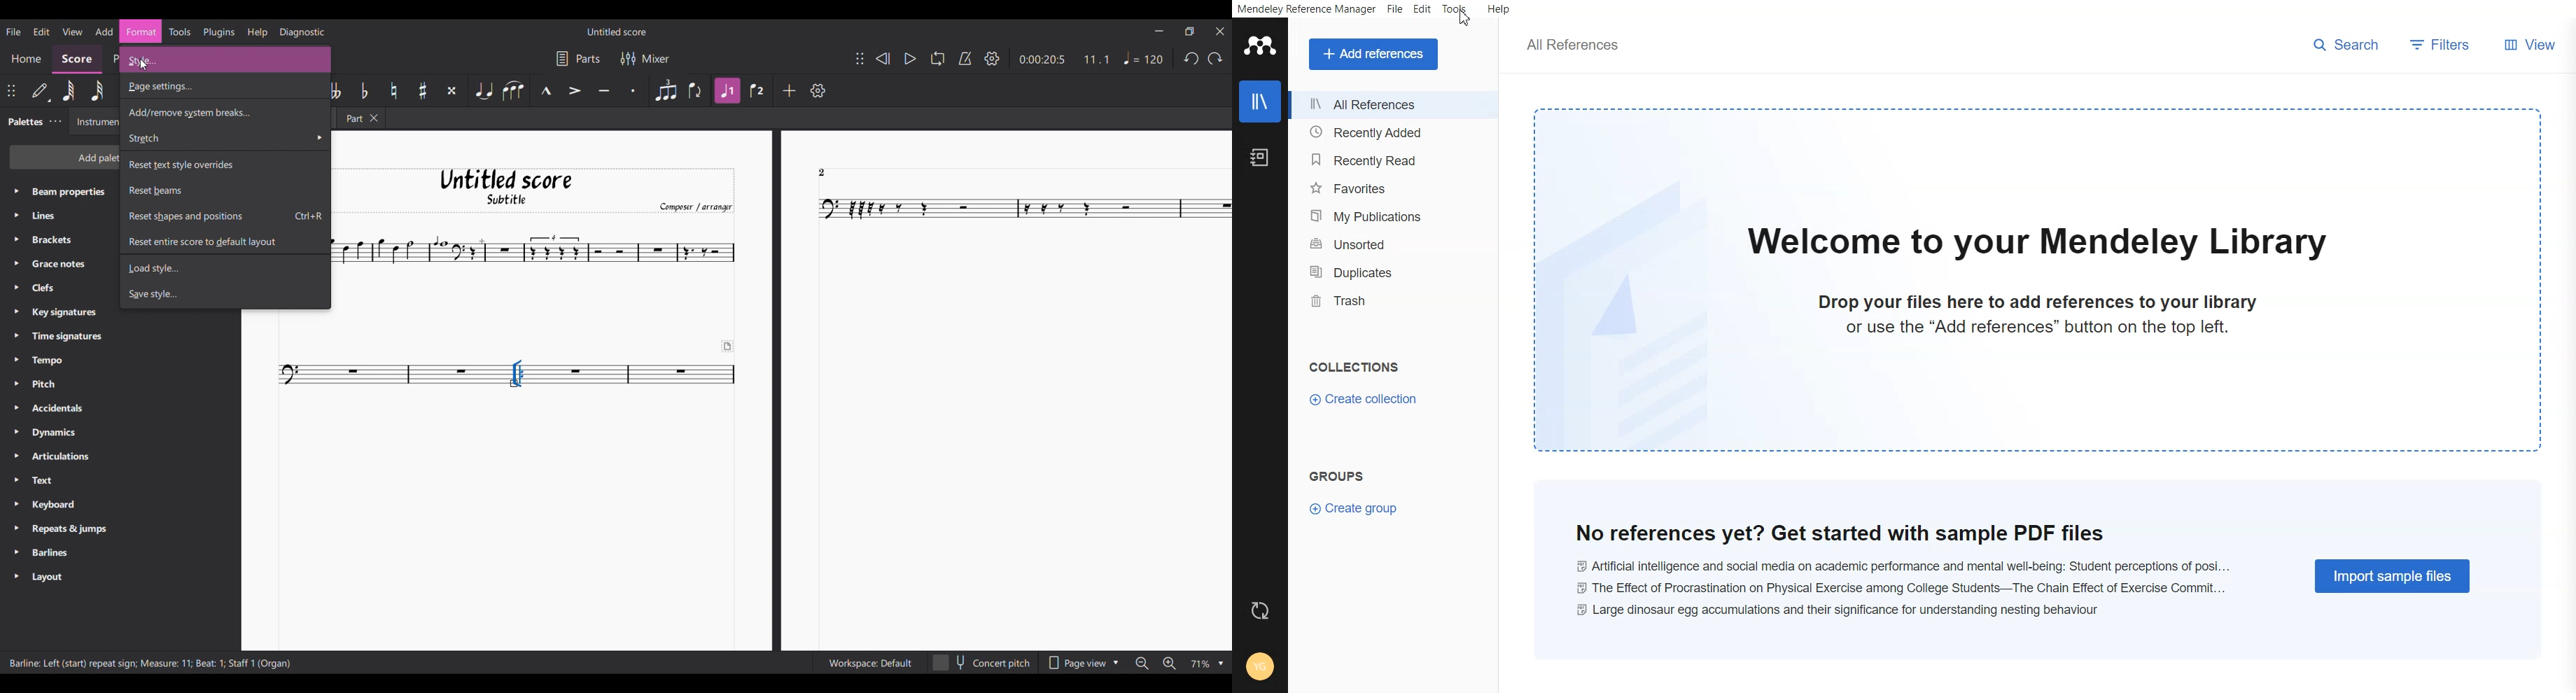  What do you see at coordinates (1260, 153) in the screenshot?
I see `Notebook icon` at bounding box center [1260, 153].